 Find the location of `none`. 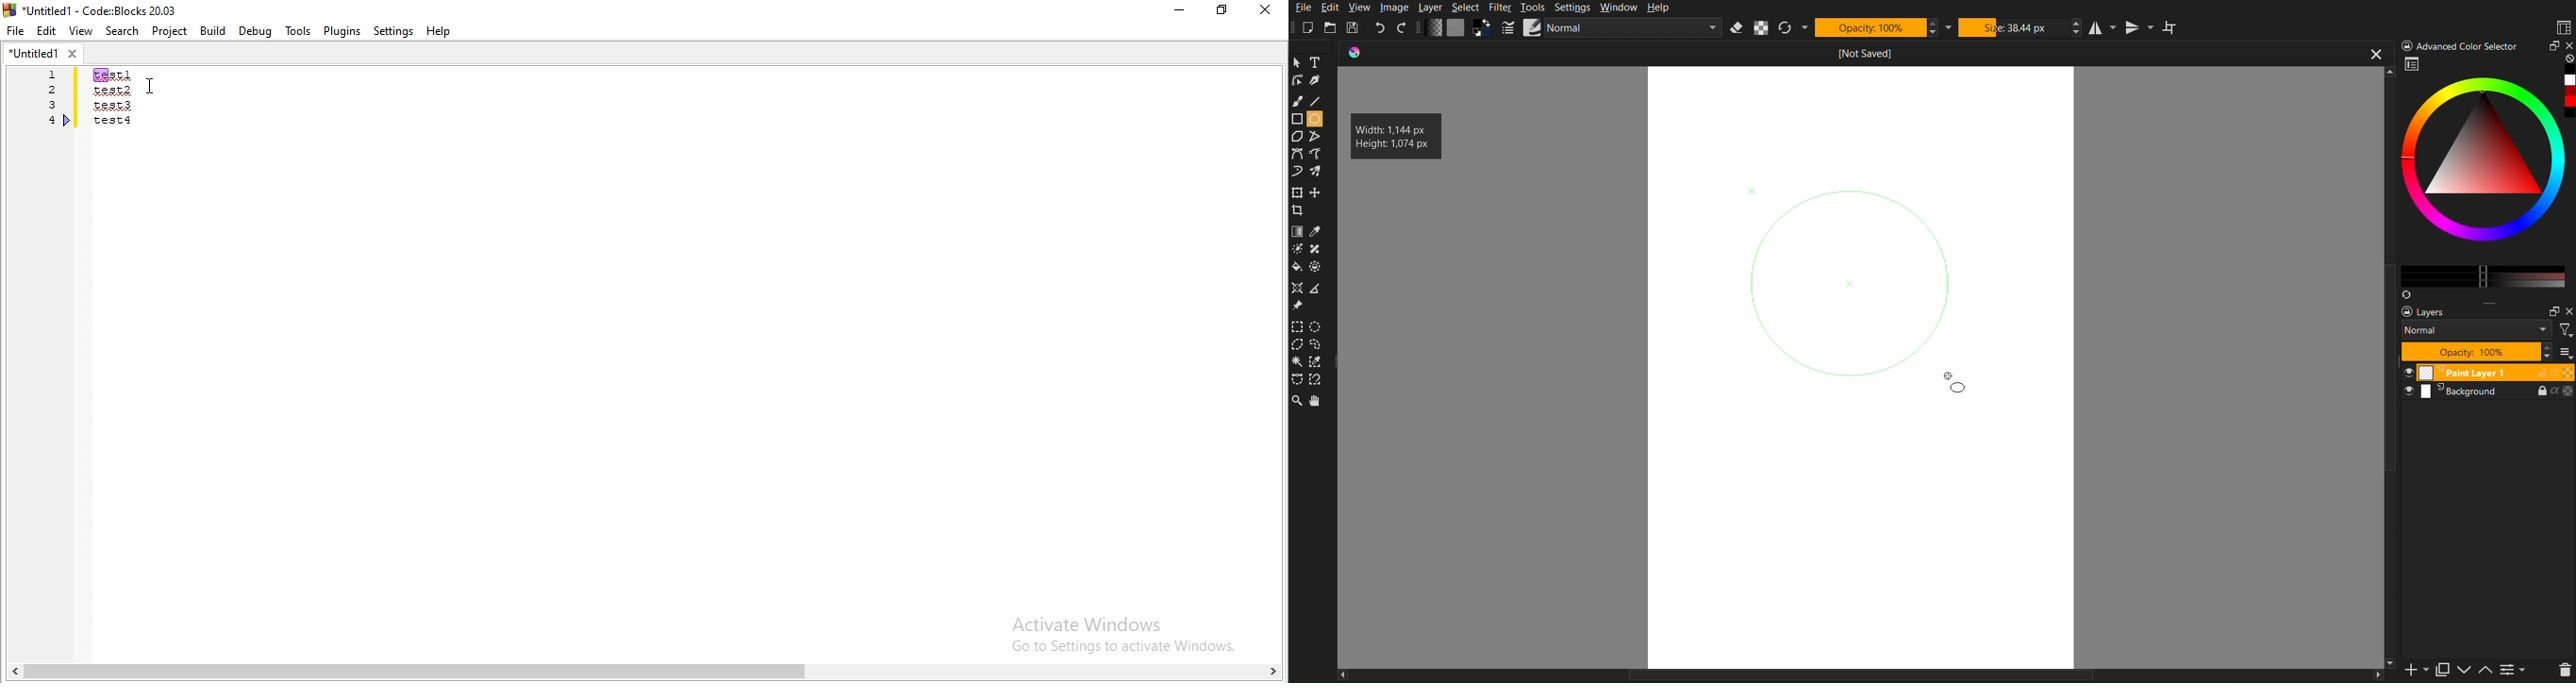

none is located at coordinates (2567, 59).